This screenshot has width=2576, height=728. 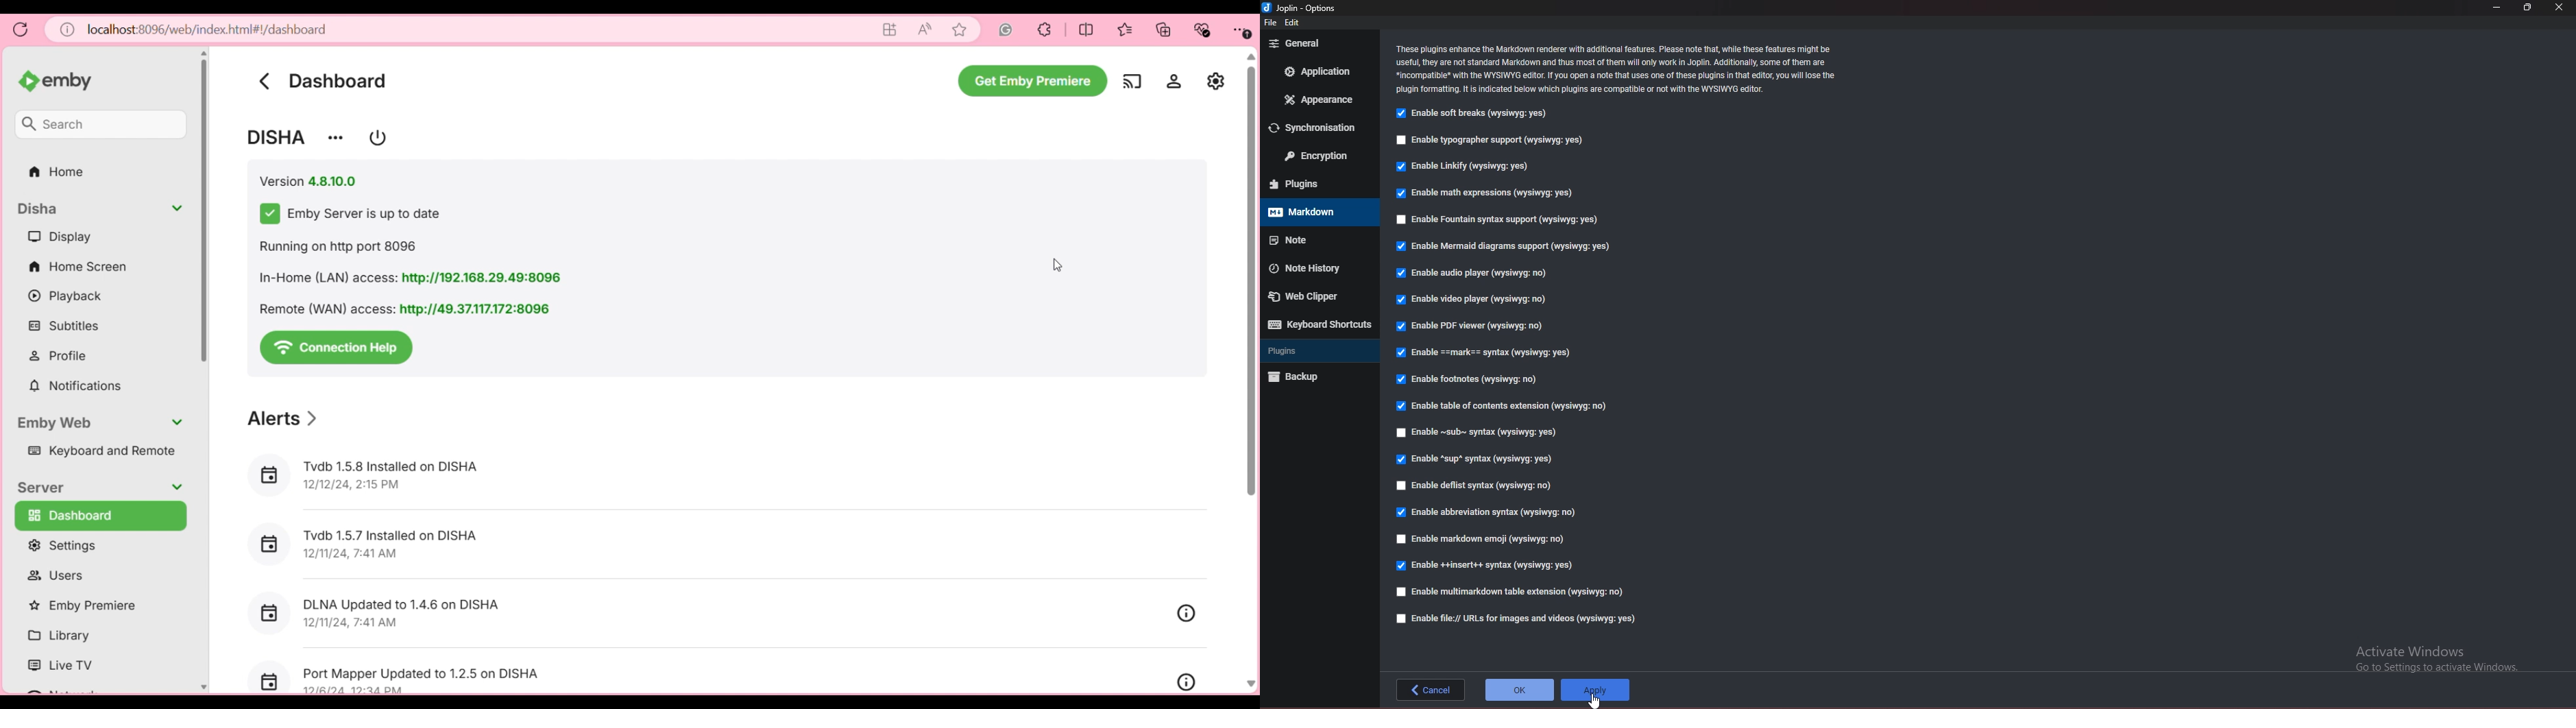 I want to click on enable math expressions, so click(x=1483, y=193).